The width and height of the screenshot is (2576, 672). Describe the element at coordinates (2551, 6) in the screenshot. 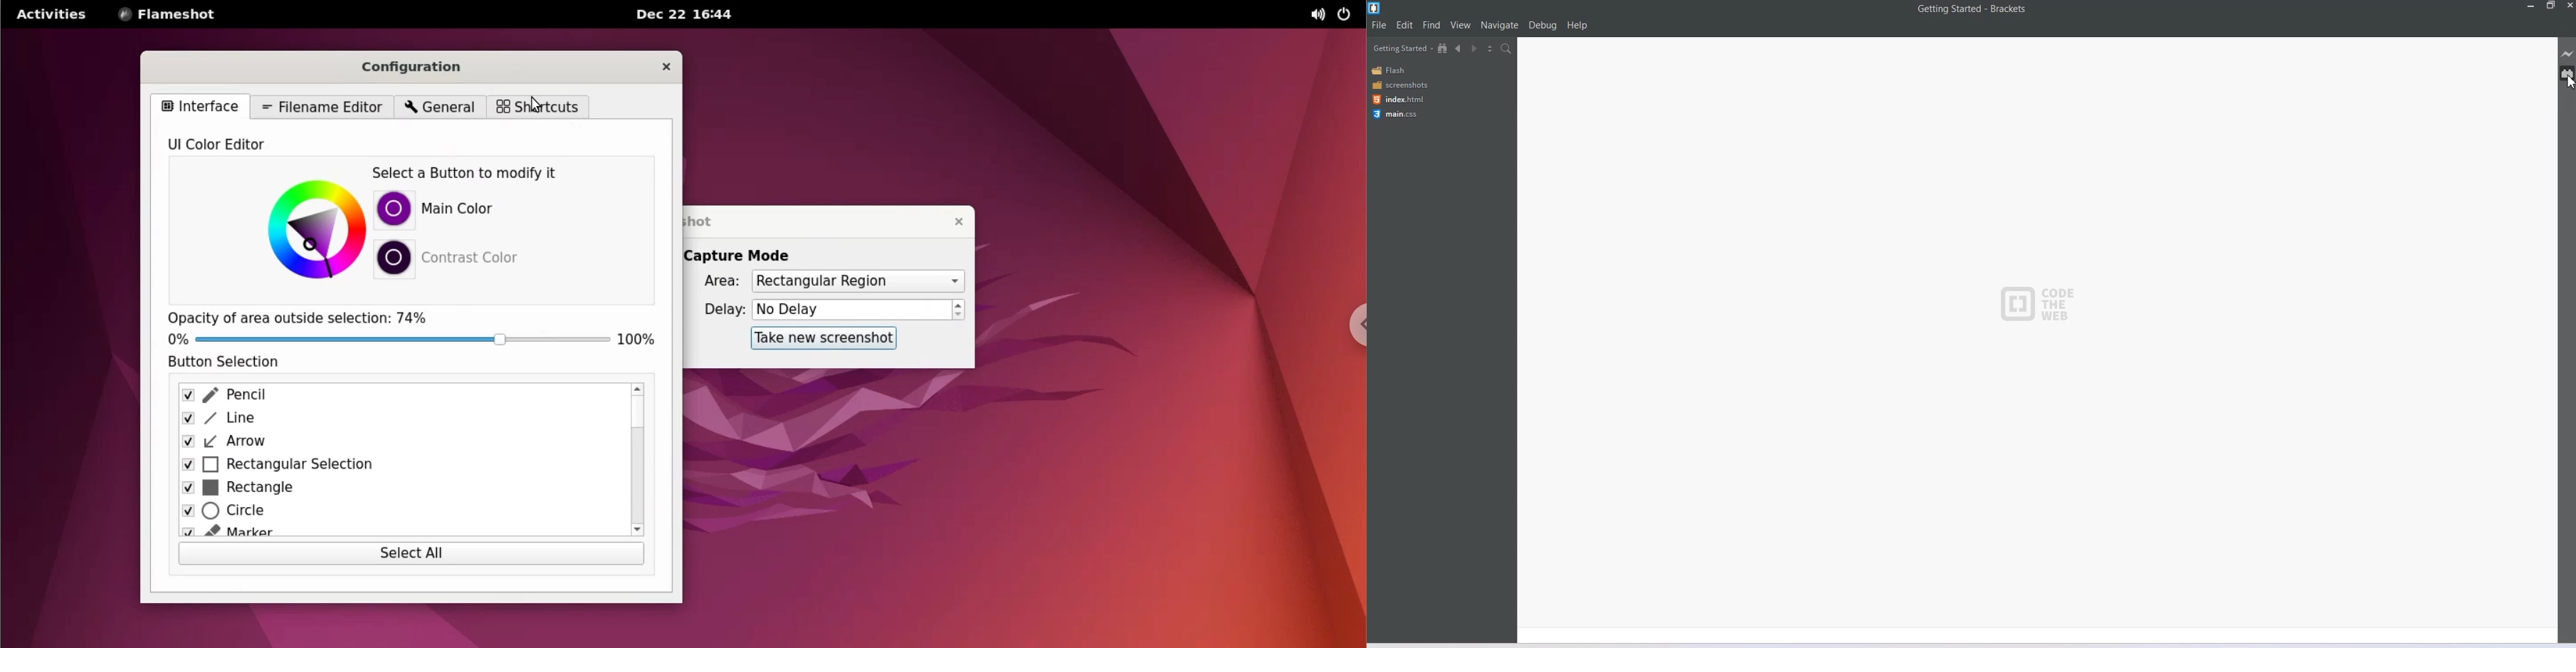

I see `Maximize` at that location.